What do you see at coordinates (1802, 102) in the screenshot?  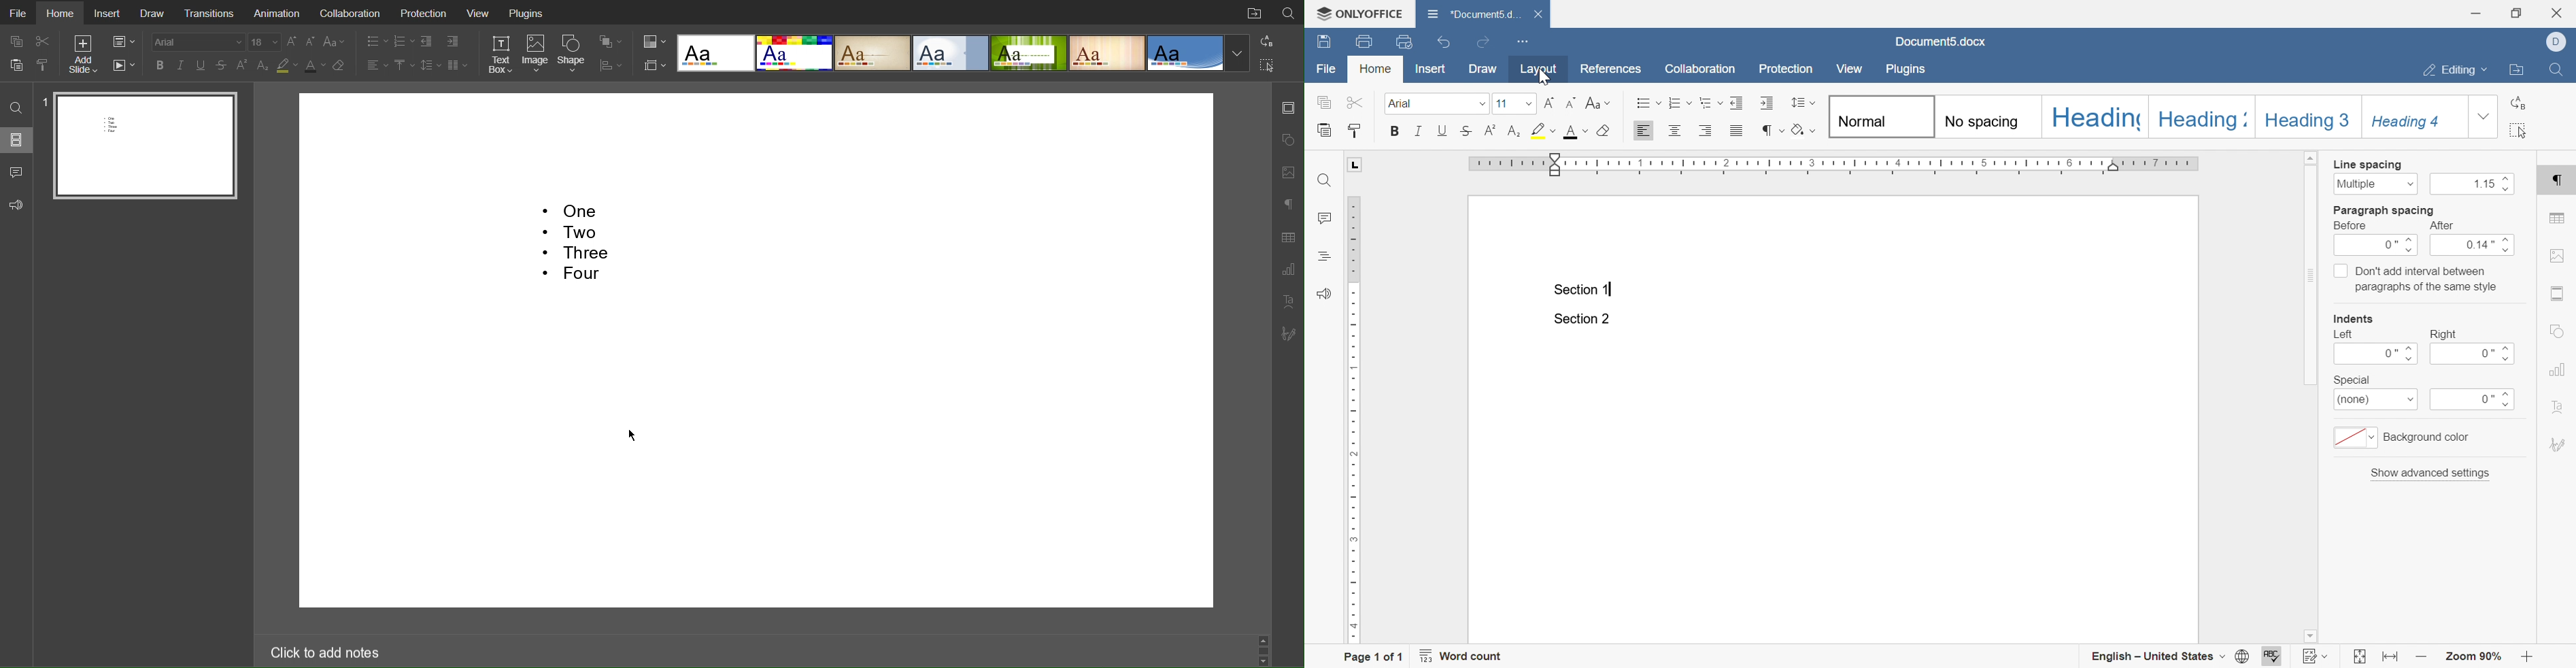 I see `line spacing` at bounding box center [1802, 102].